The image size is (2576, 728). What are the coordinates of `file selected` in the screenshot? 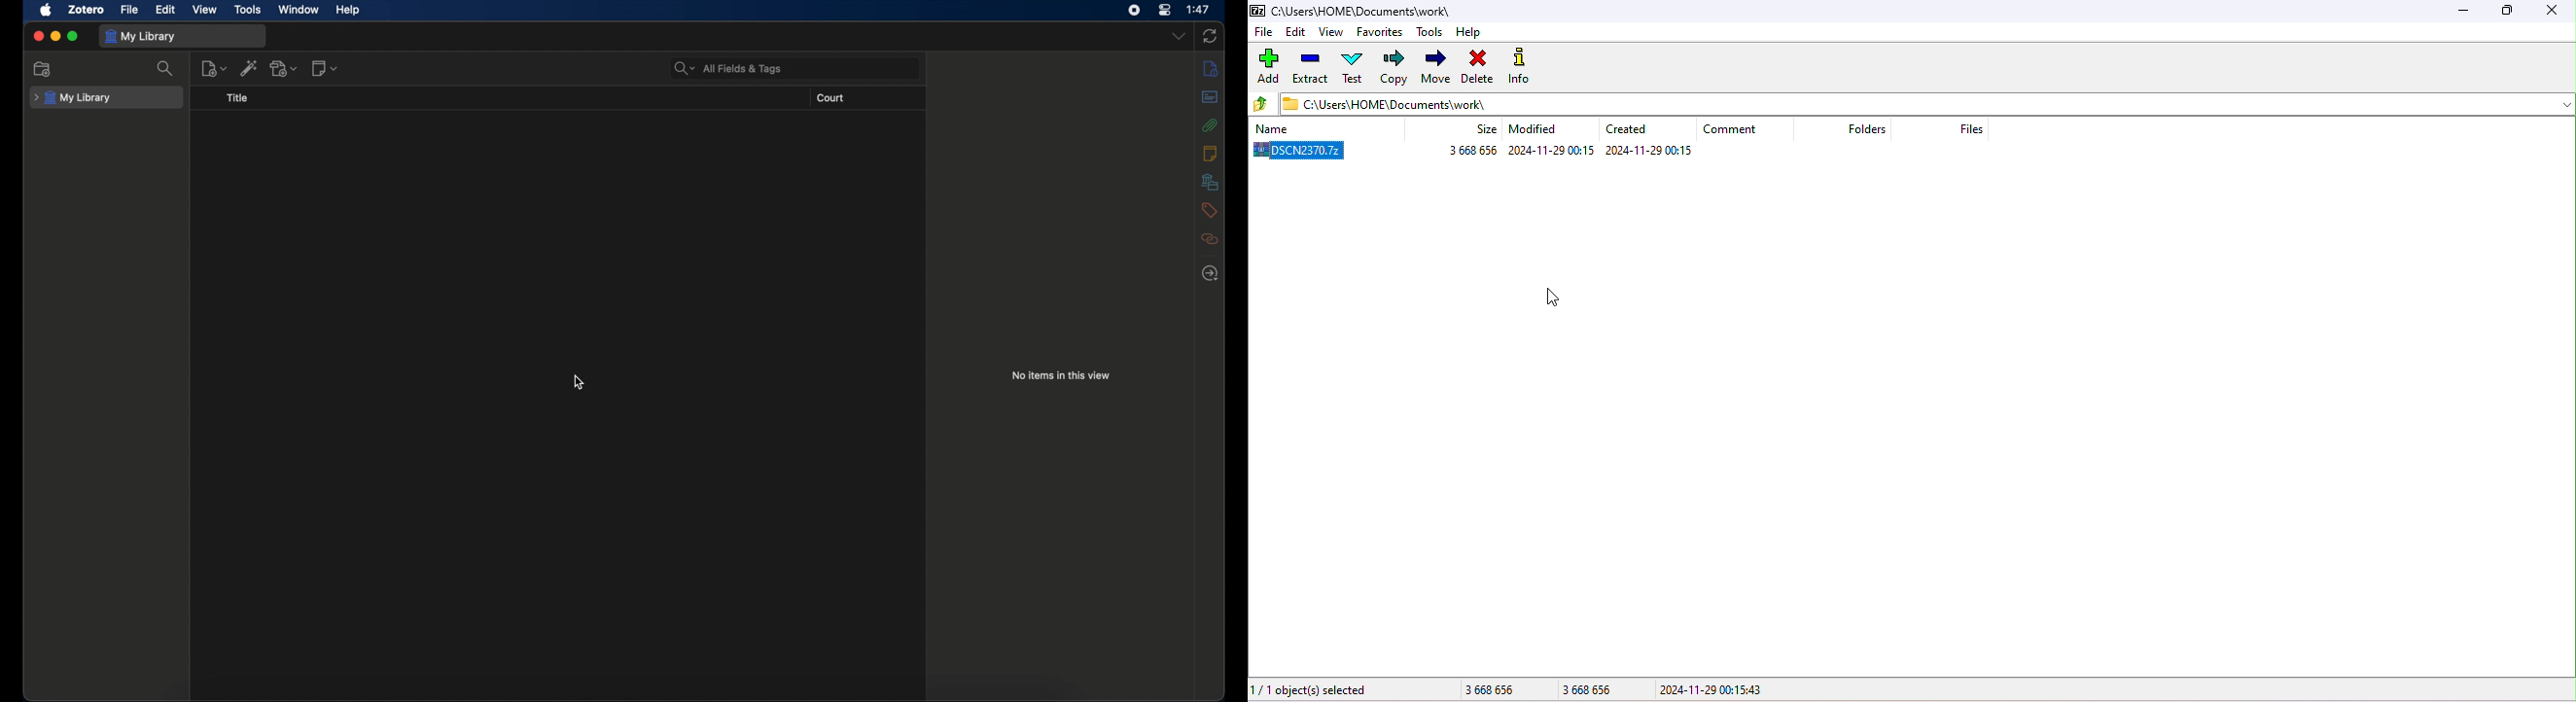 It's located at (1304, 153).